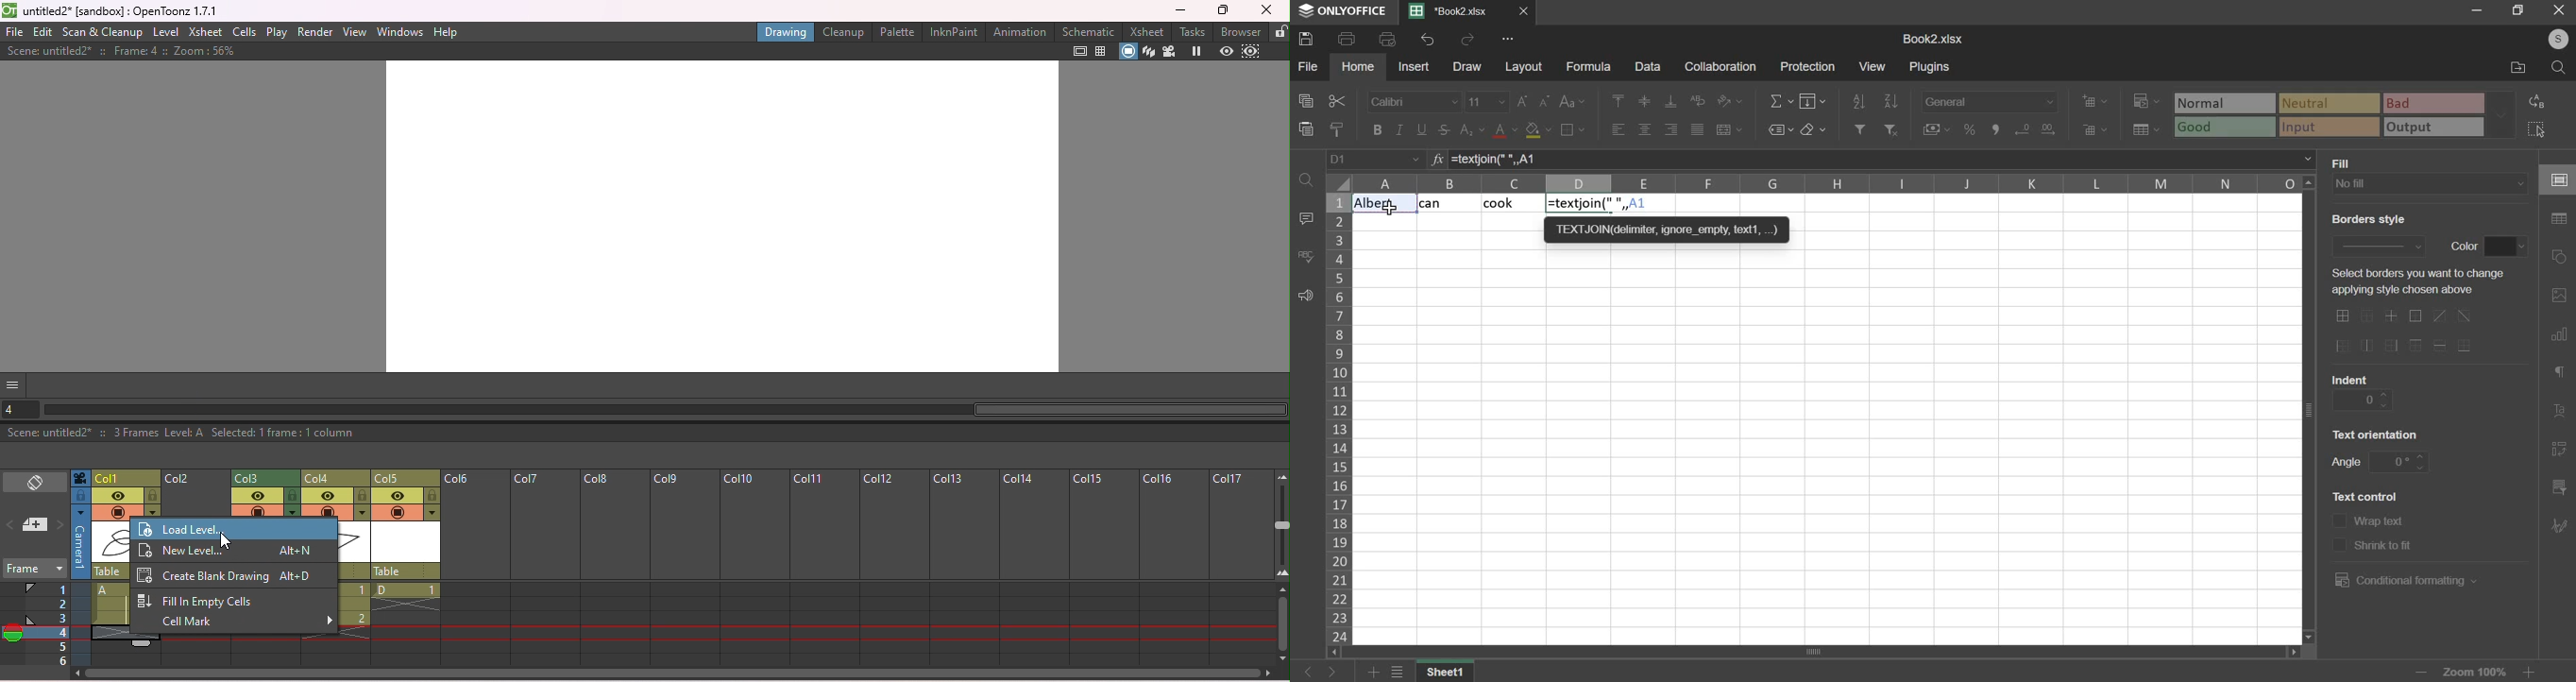 The height and width of the screenshot is (700, 2576). What do you see at coordinates (1510, 39) in the screenshot?
I see `view more` at bounding box center [1510, 39].